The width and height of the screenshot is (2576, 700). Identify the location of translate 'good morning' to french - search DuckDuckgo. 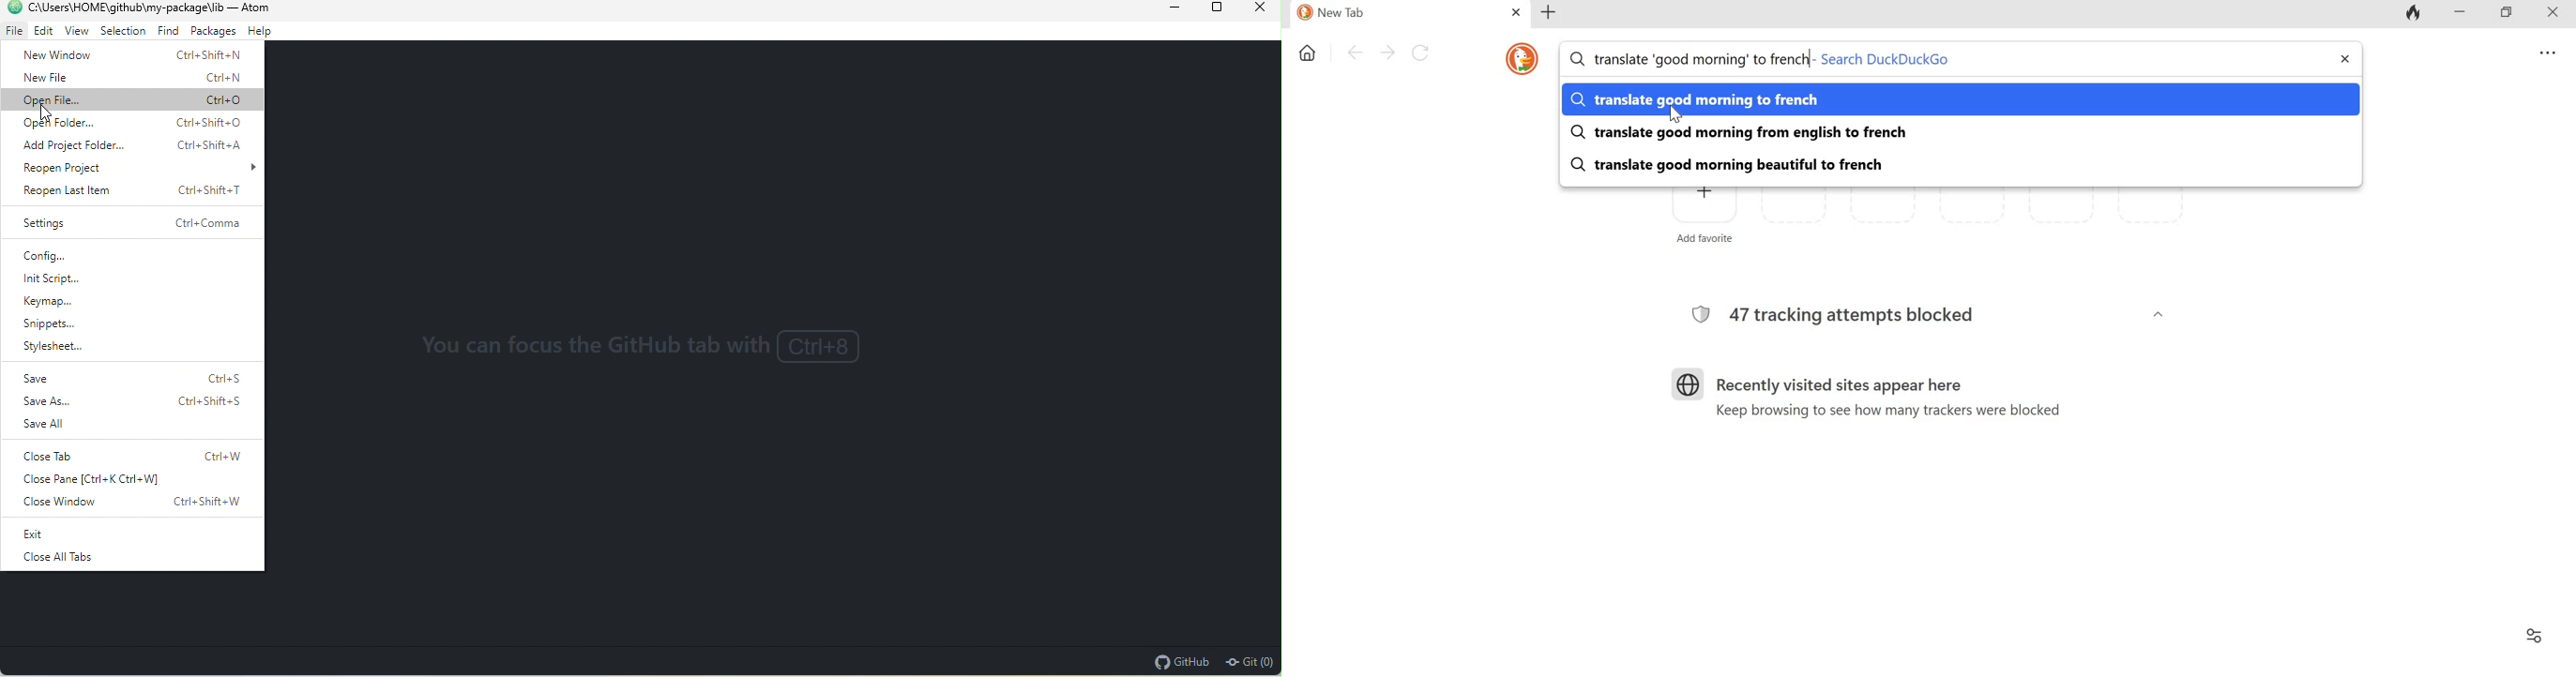
(1774, 59).